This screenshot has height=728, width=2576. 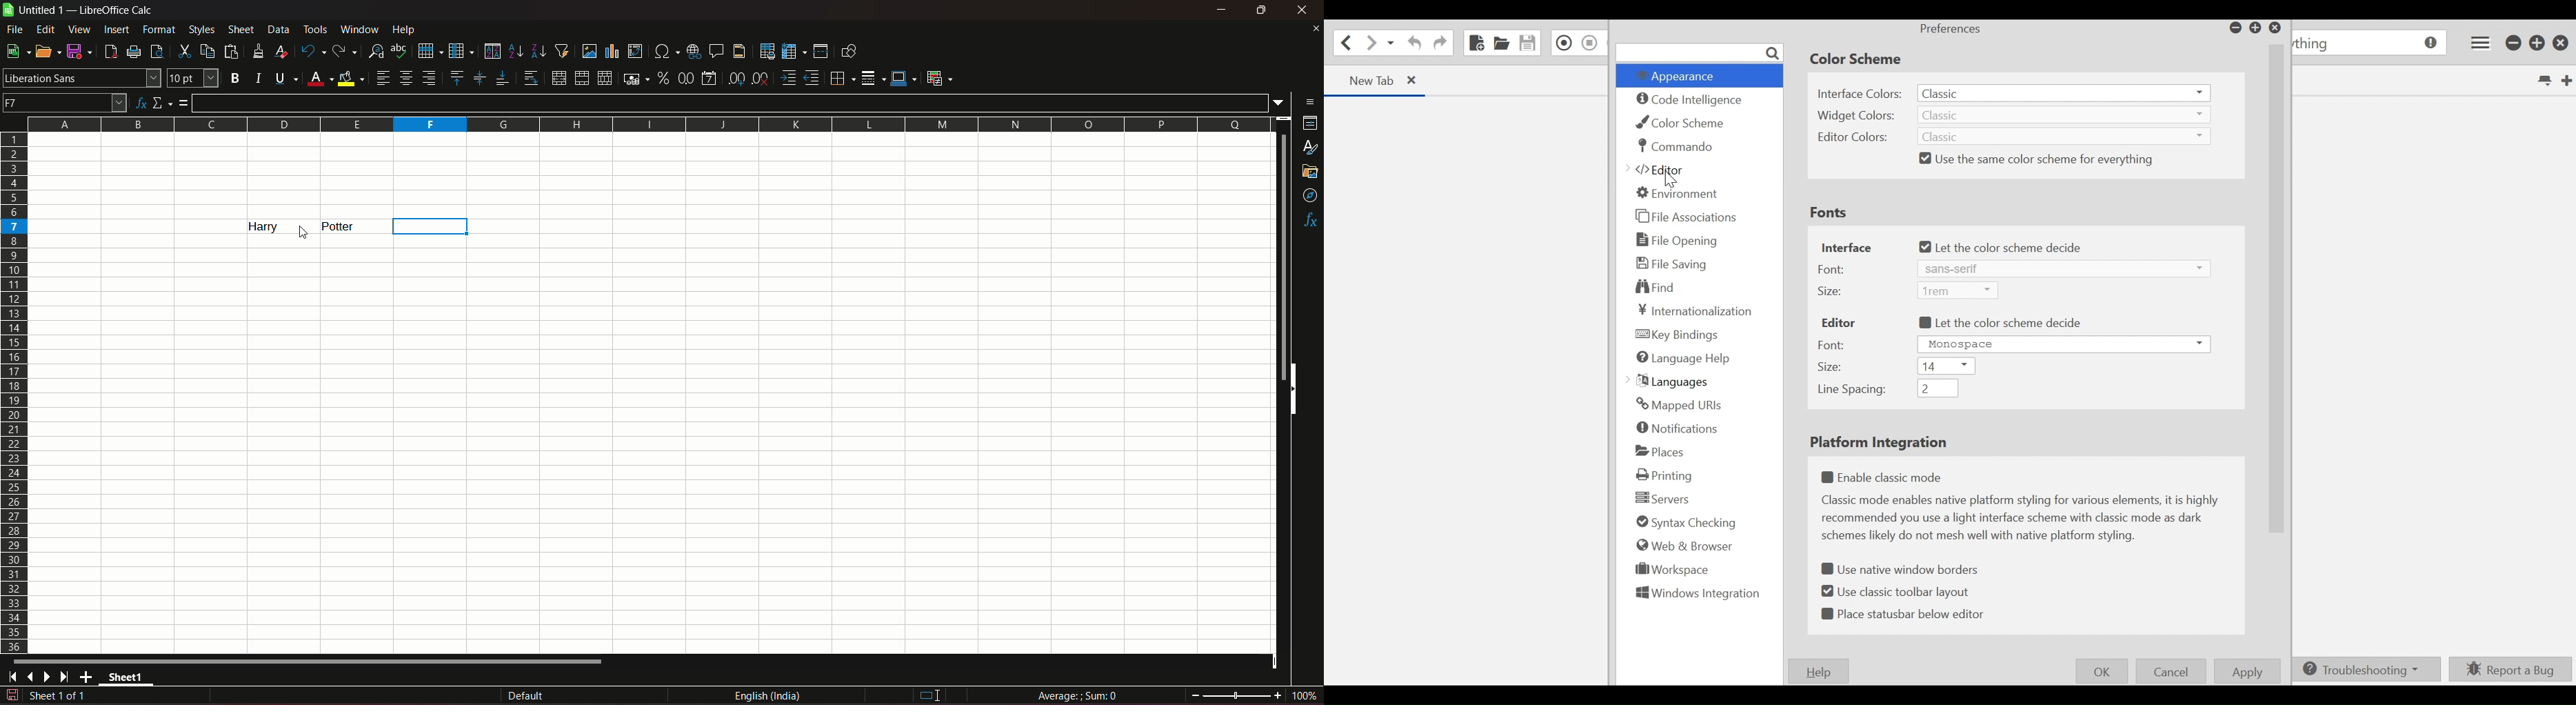 I want to click on merge, so click(x=581, y=79).